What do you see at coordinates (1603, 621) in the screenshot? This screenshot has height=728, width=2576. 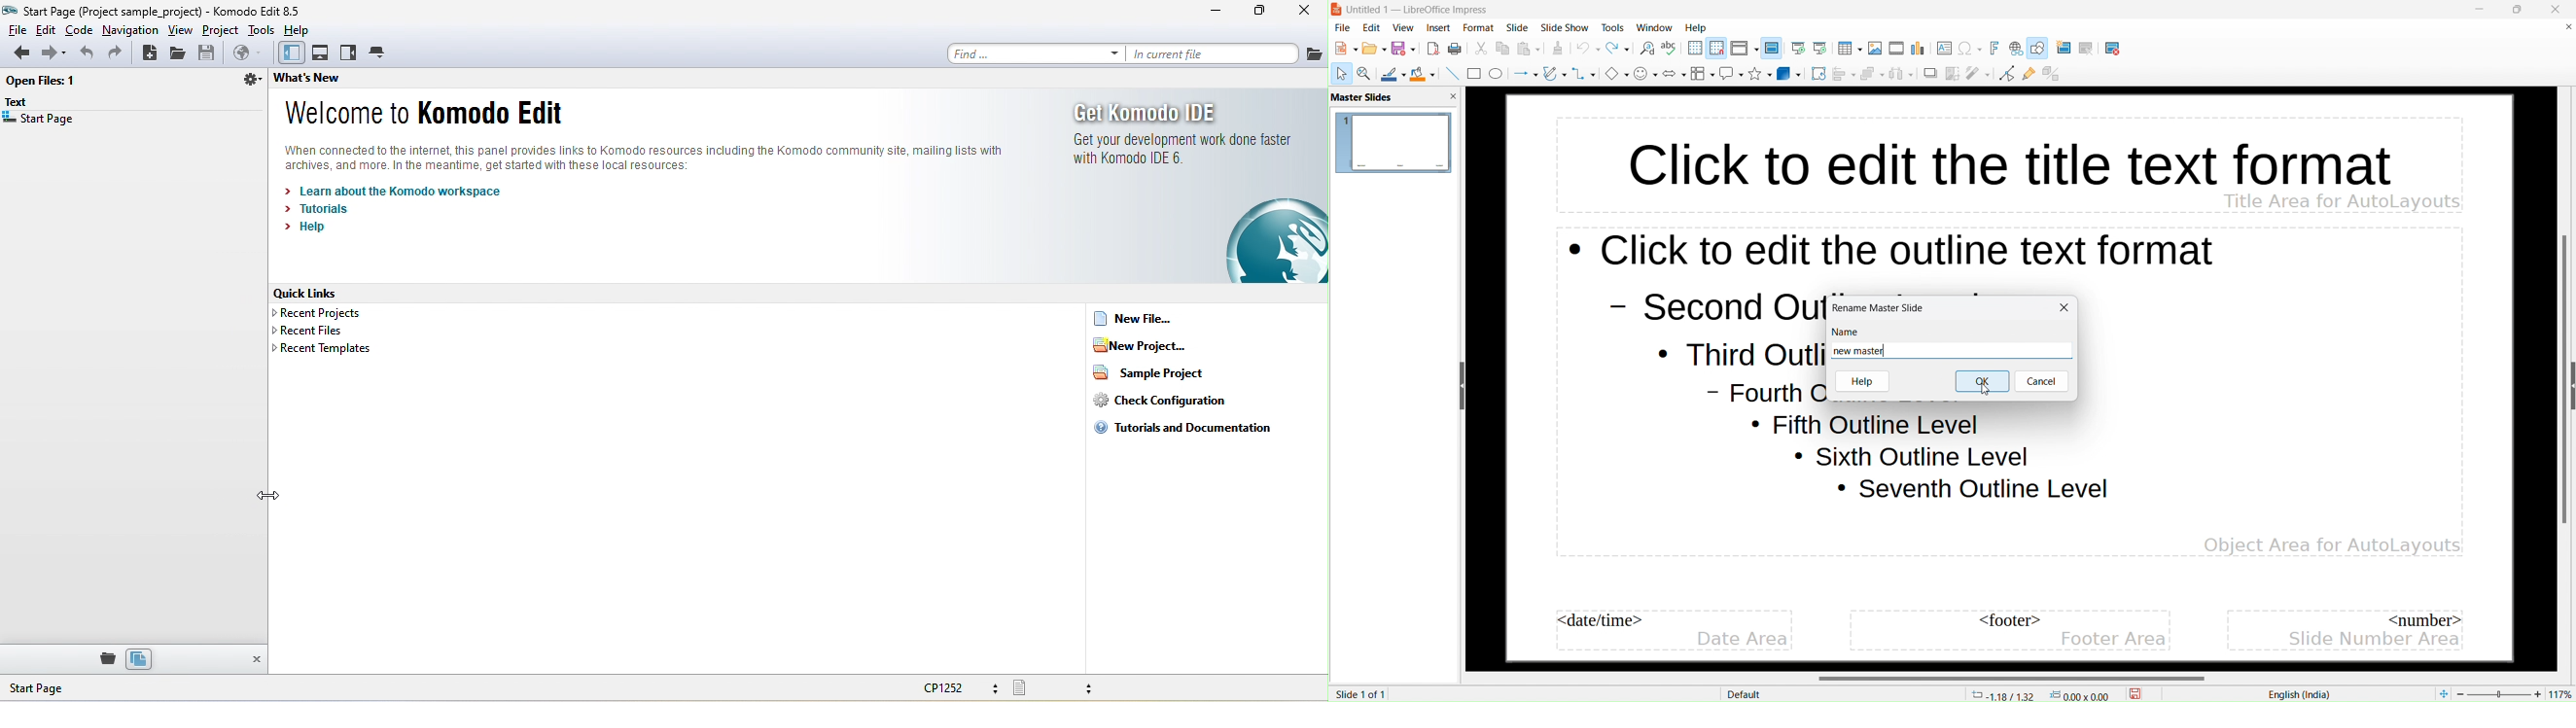 I see `<date/time>` at bounding box center [1603, 621].